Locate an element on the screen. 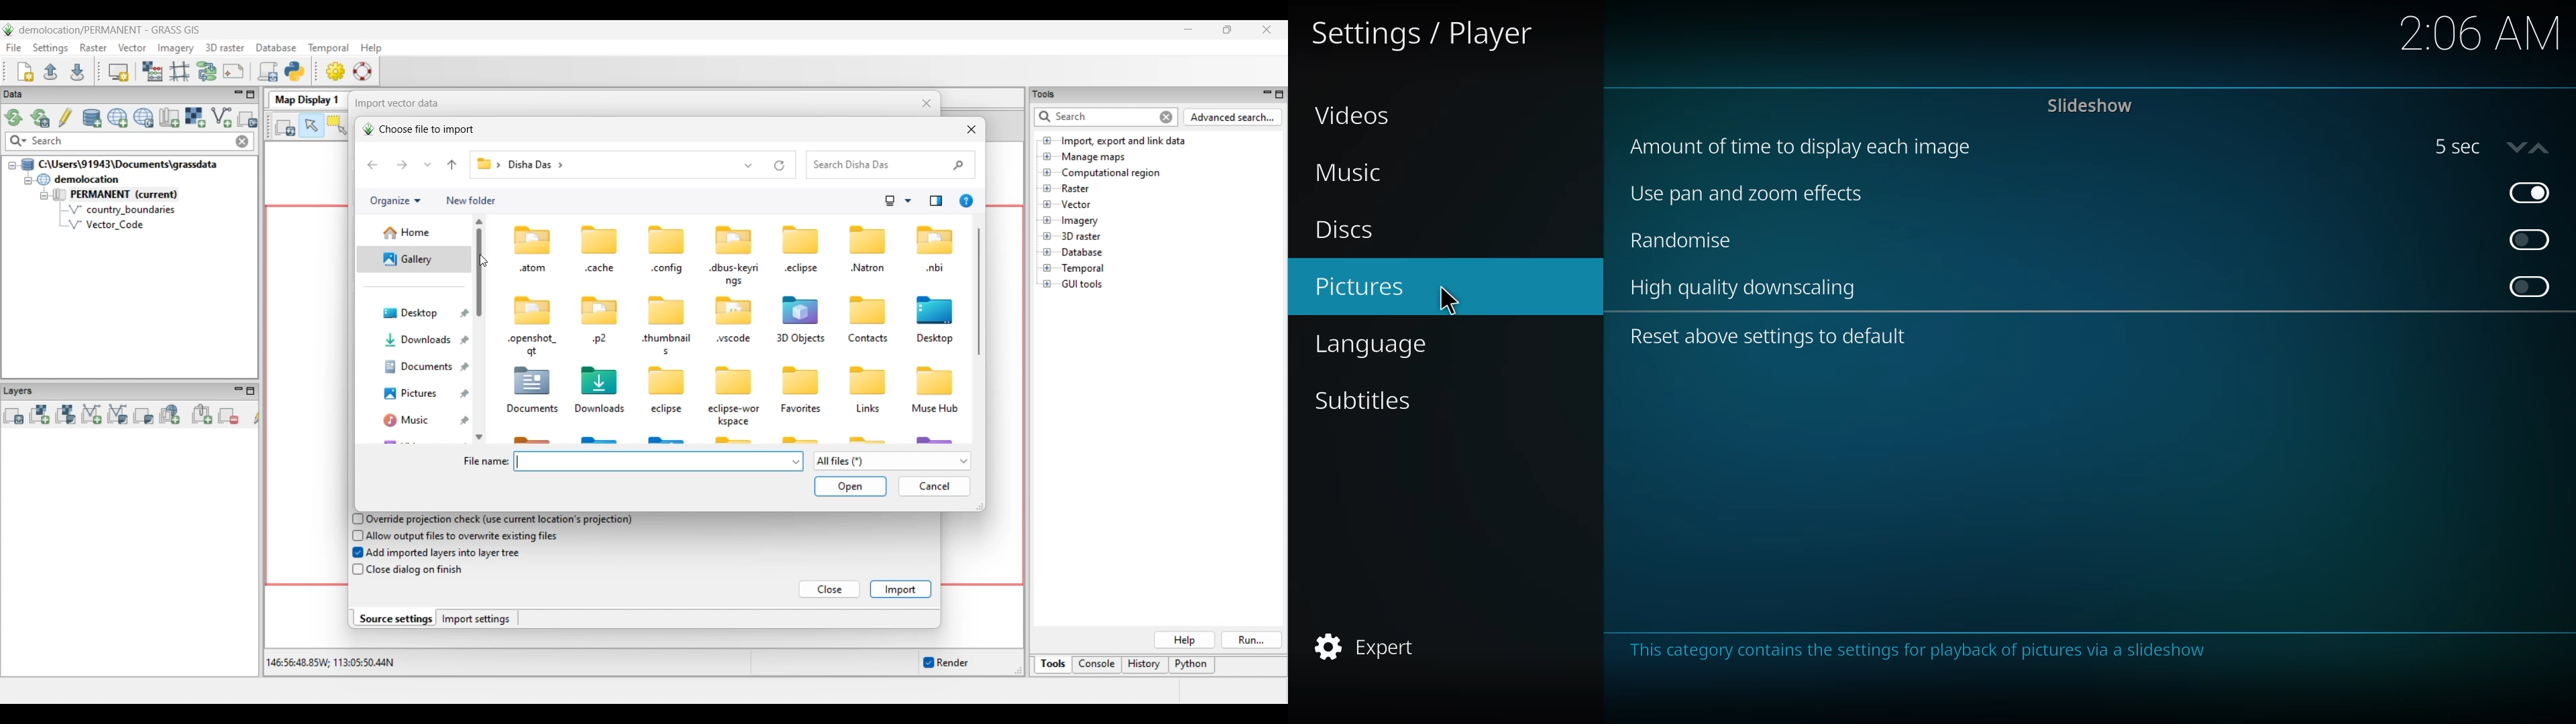 The width and height of the screenshot is (2576, 728). click to enable is located at coordinates (2530, 241).